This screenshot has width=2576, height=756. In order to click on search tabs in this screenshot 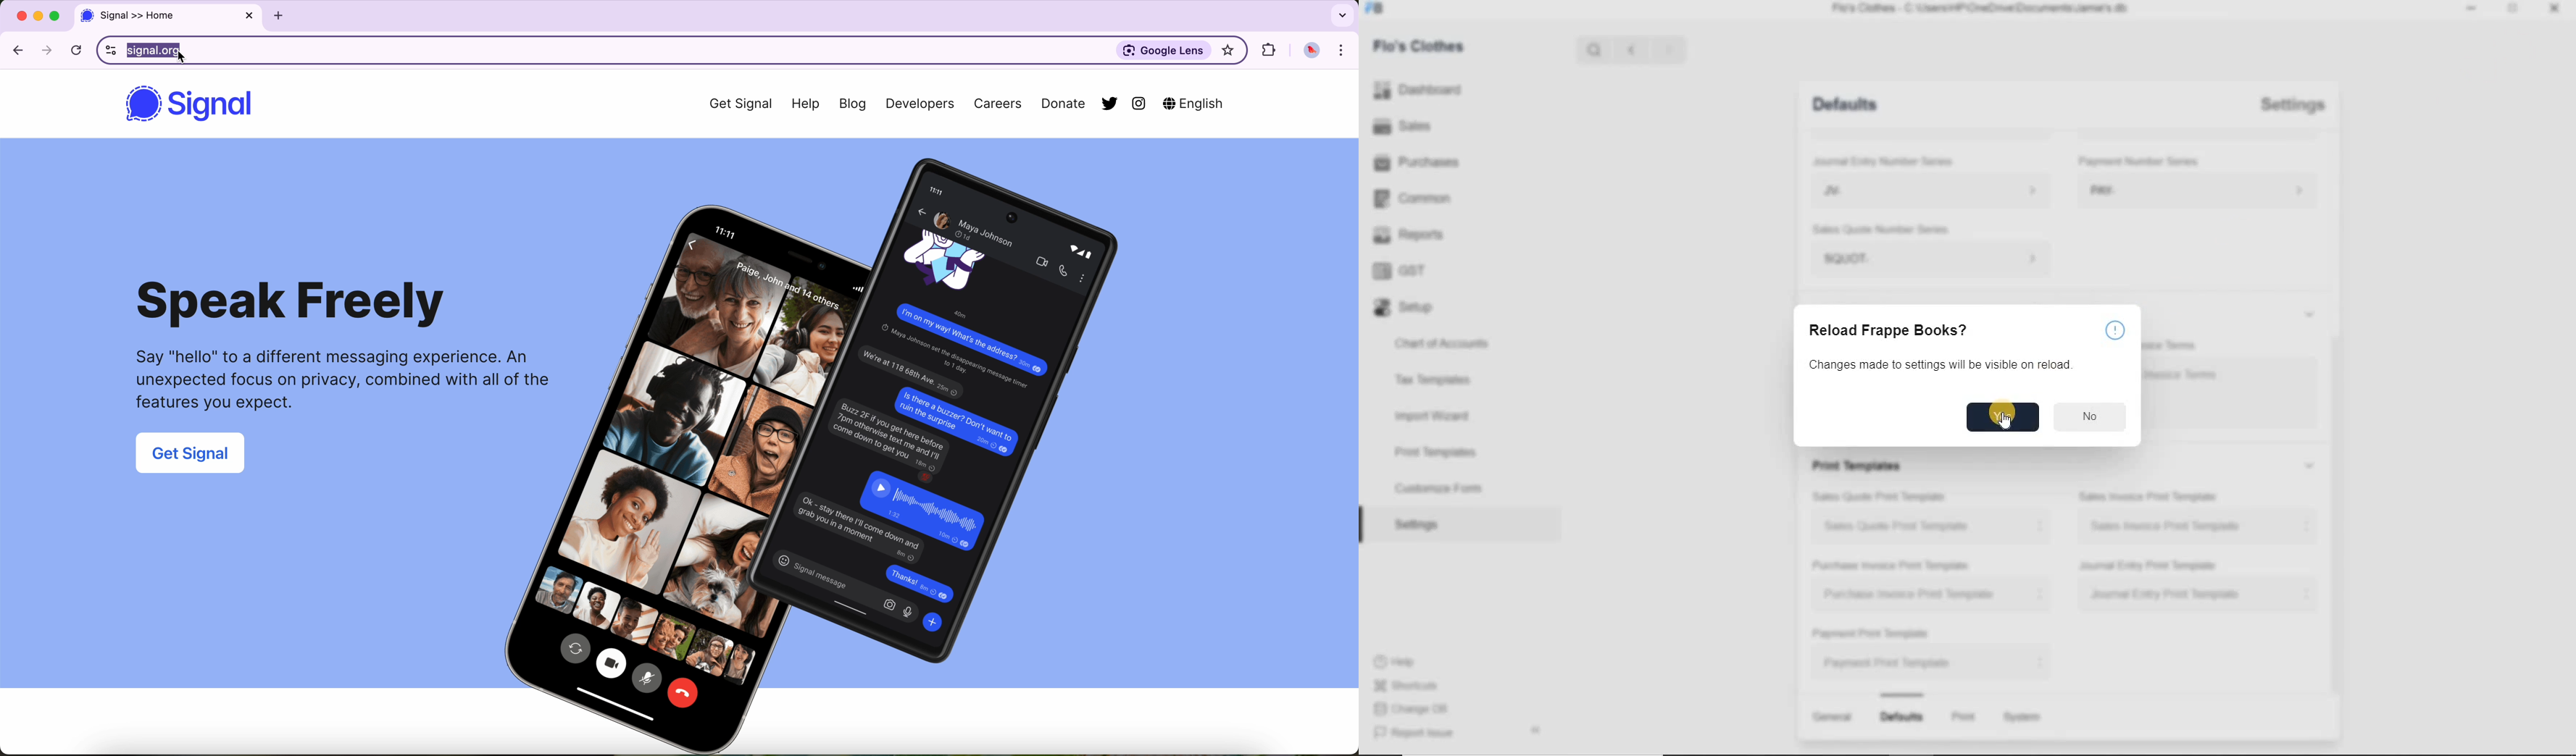, I will do `click(1341, 14)`.